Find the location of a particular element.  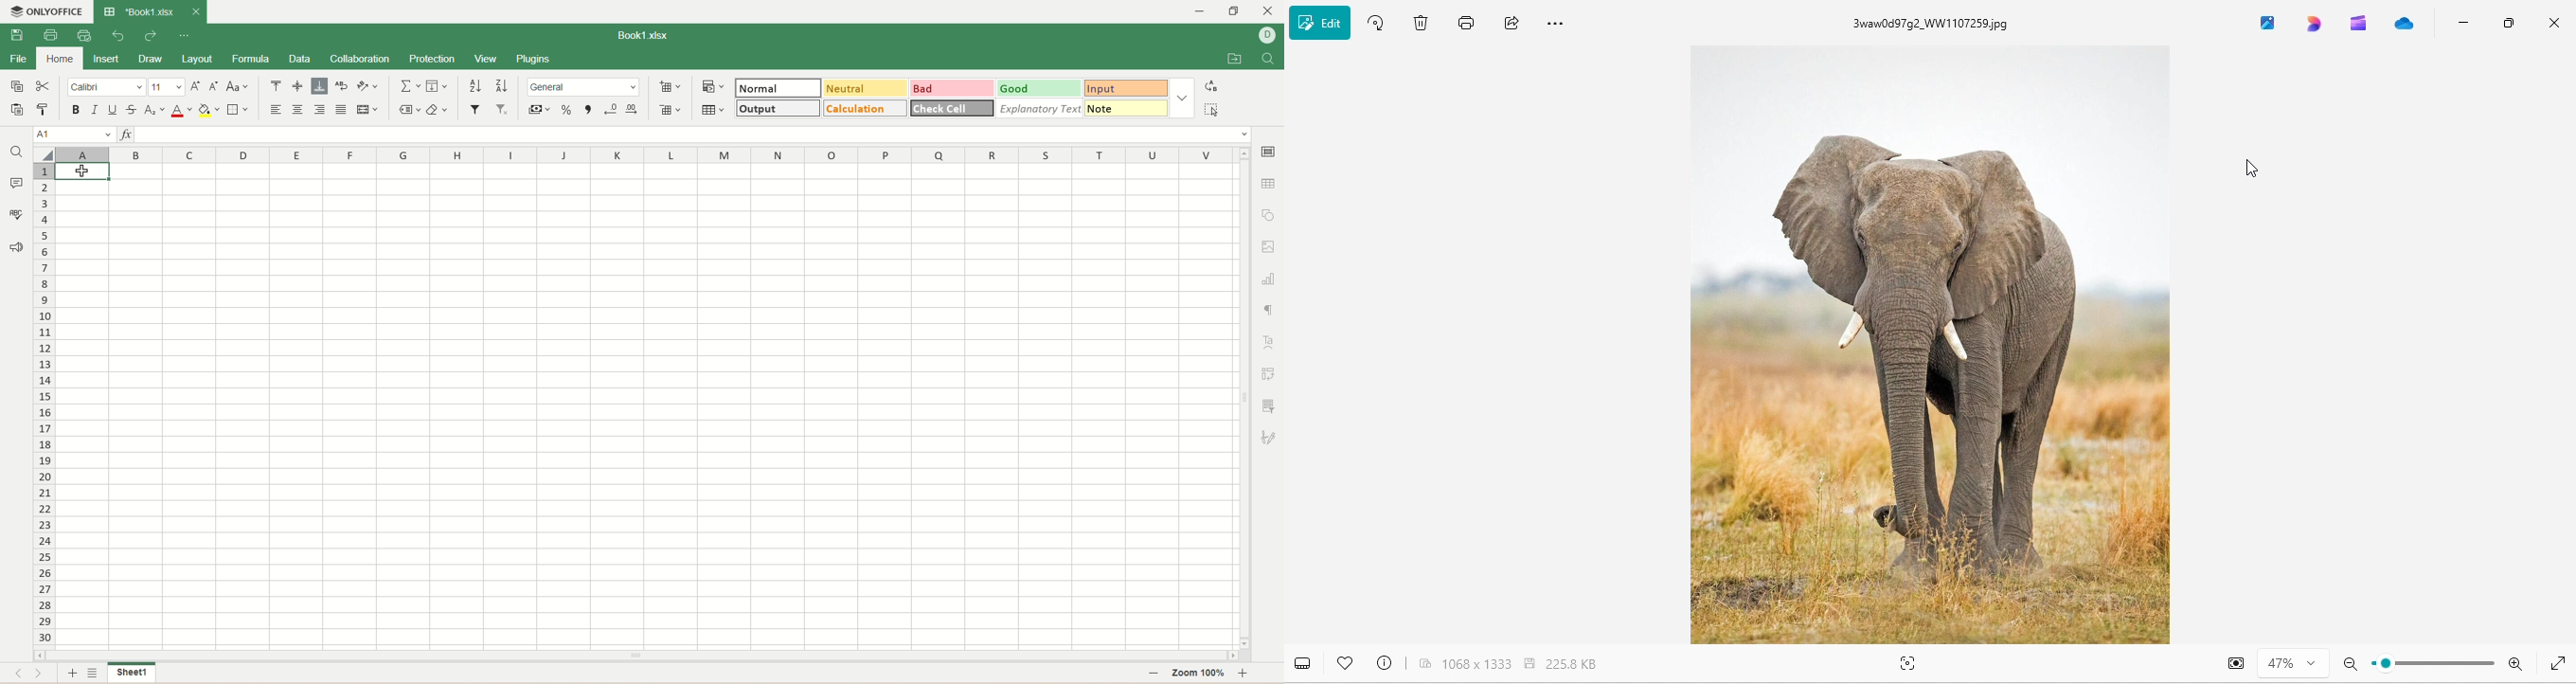

image settings is located at coordinates (1270, 246).